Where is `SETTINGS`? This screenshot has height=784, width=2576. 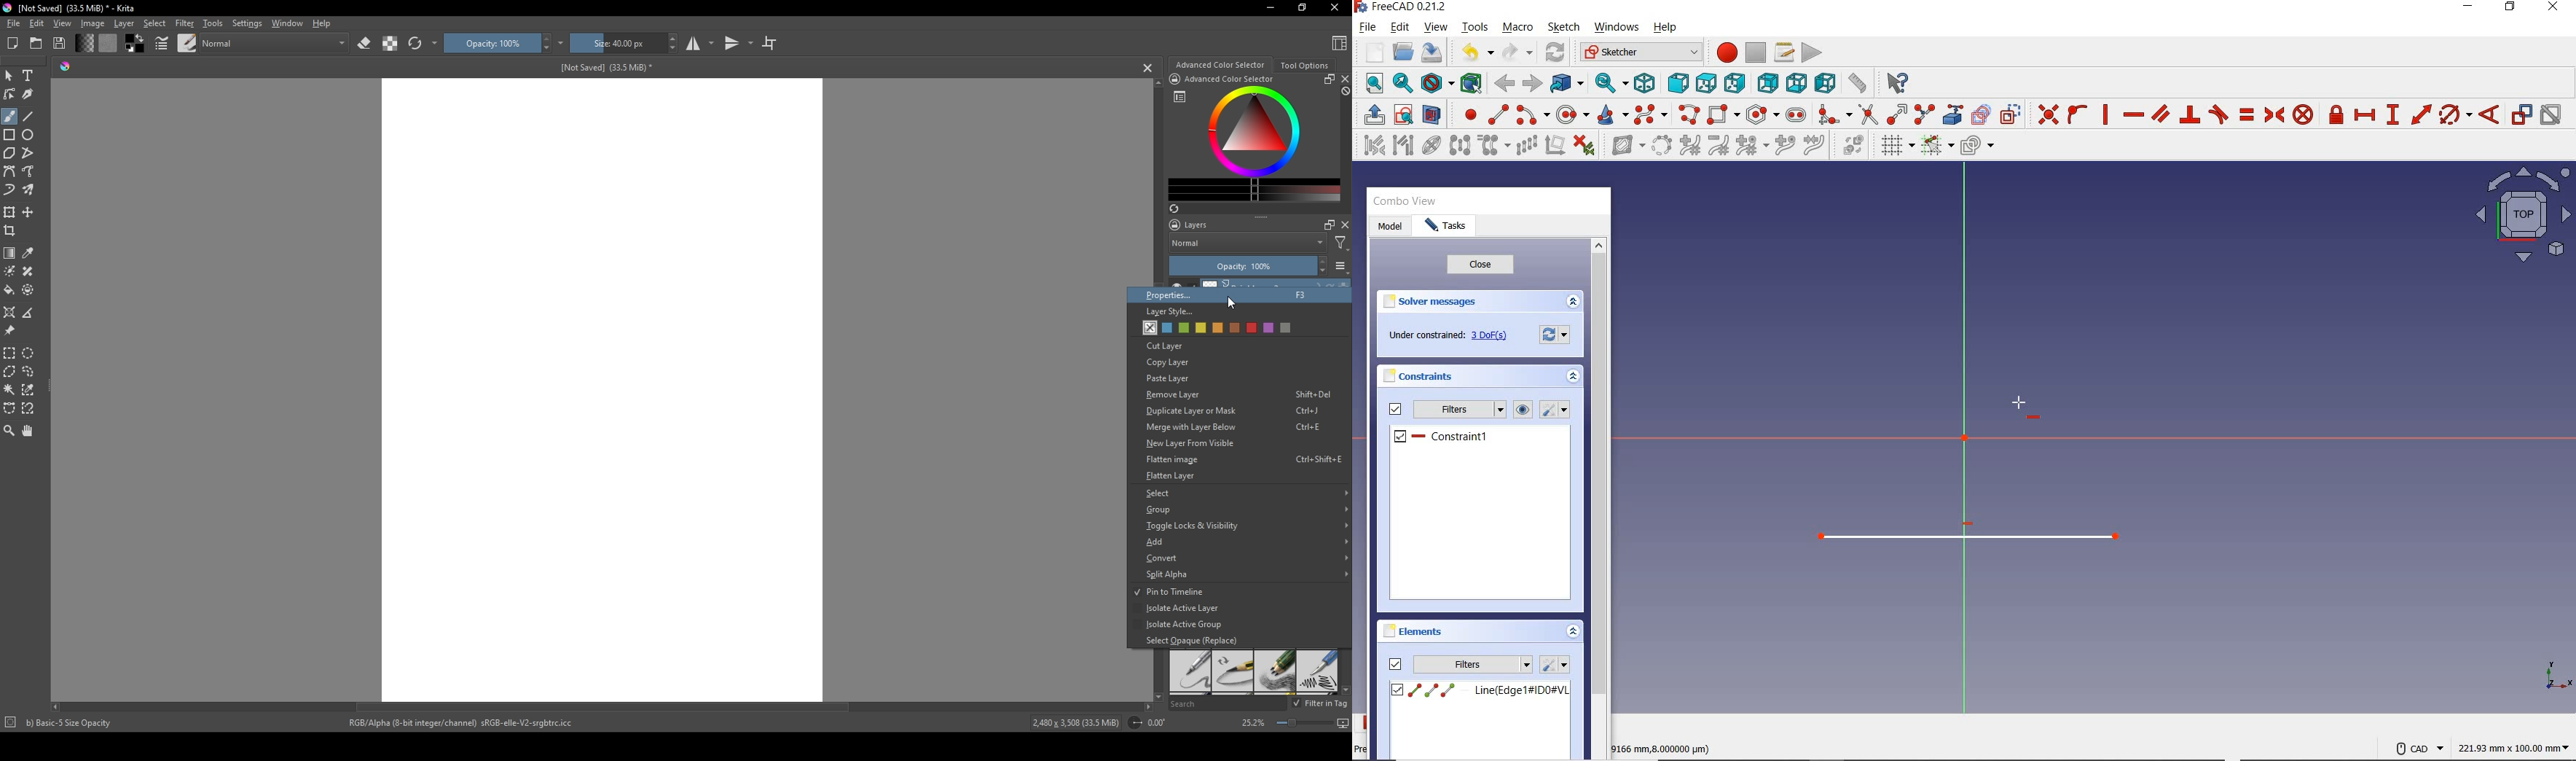 SETTINGS is located at coordinates (1552, 335).